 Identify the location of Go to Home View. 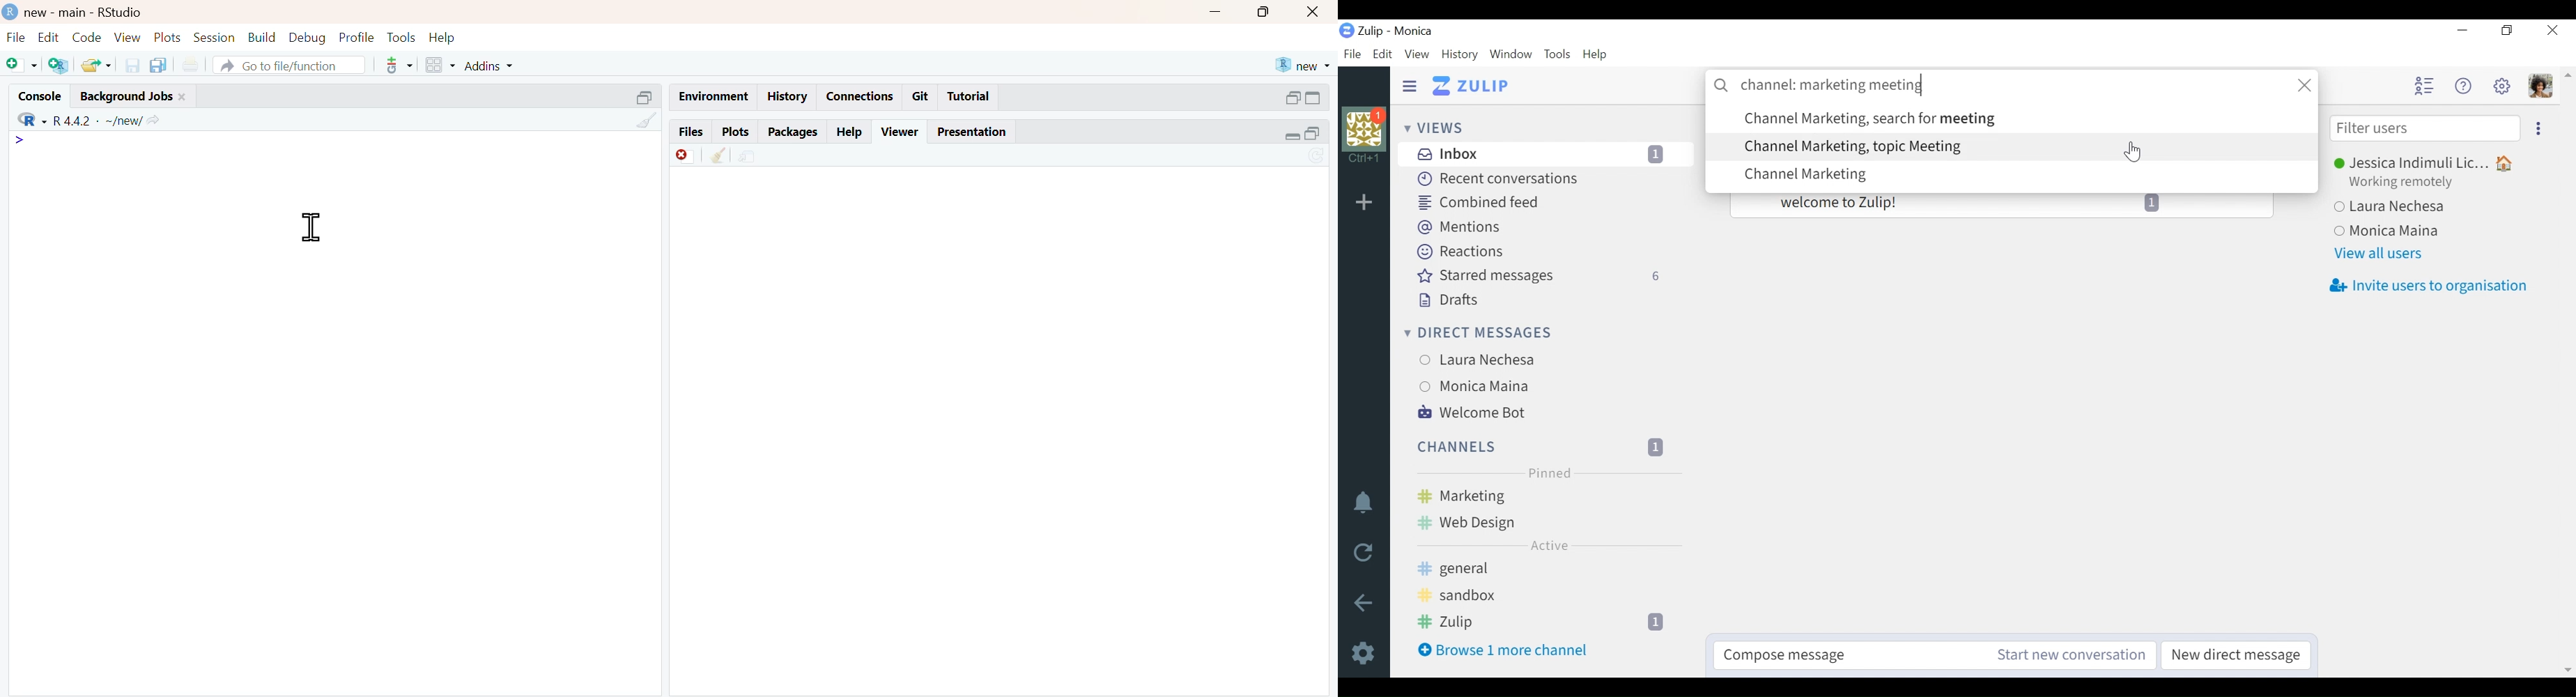
(1478, 86).